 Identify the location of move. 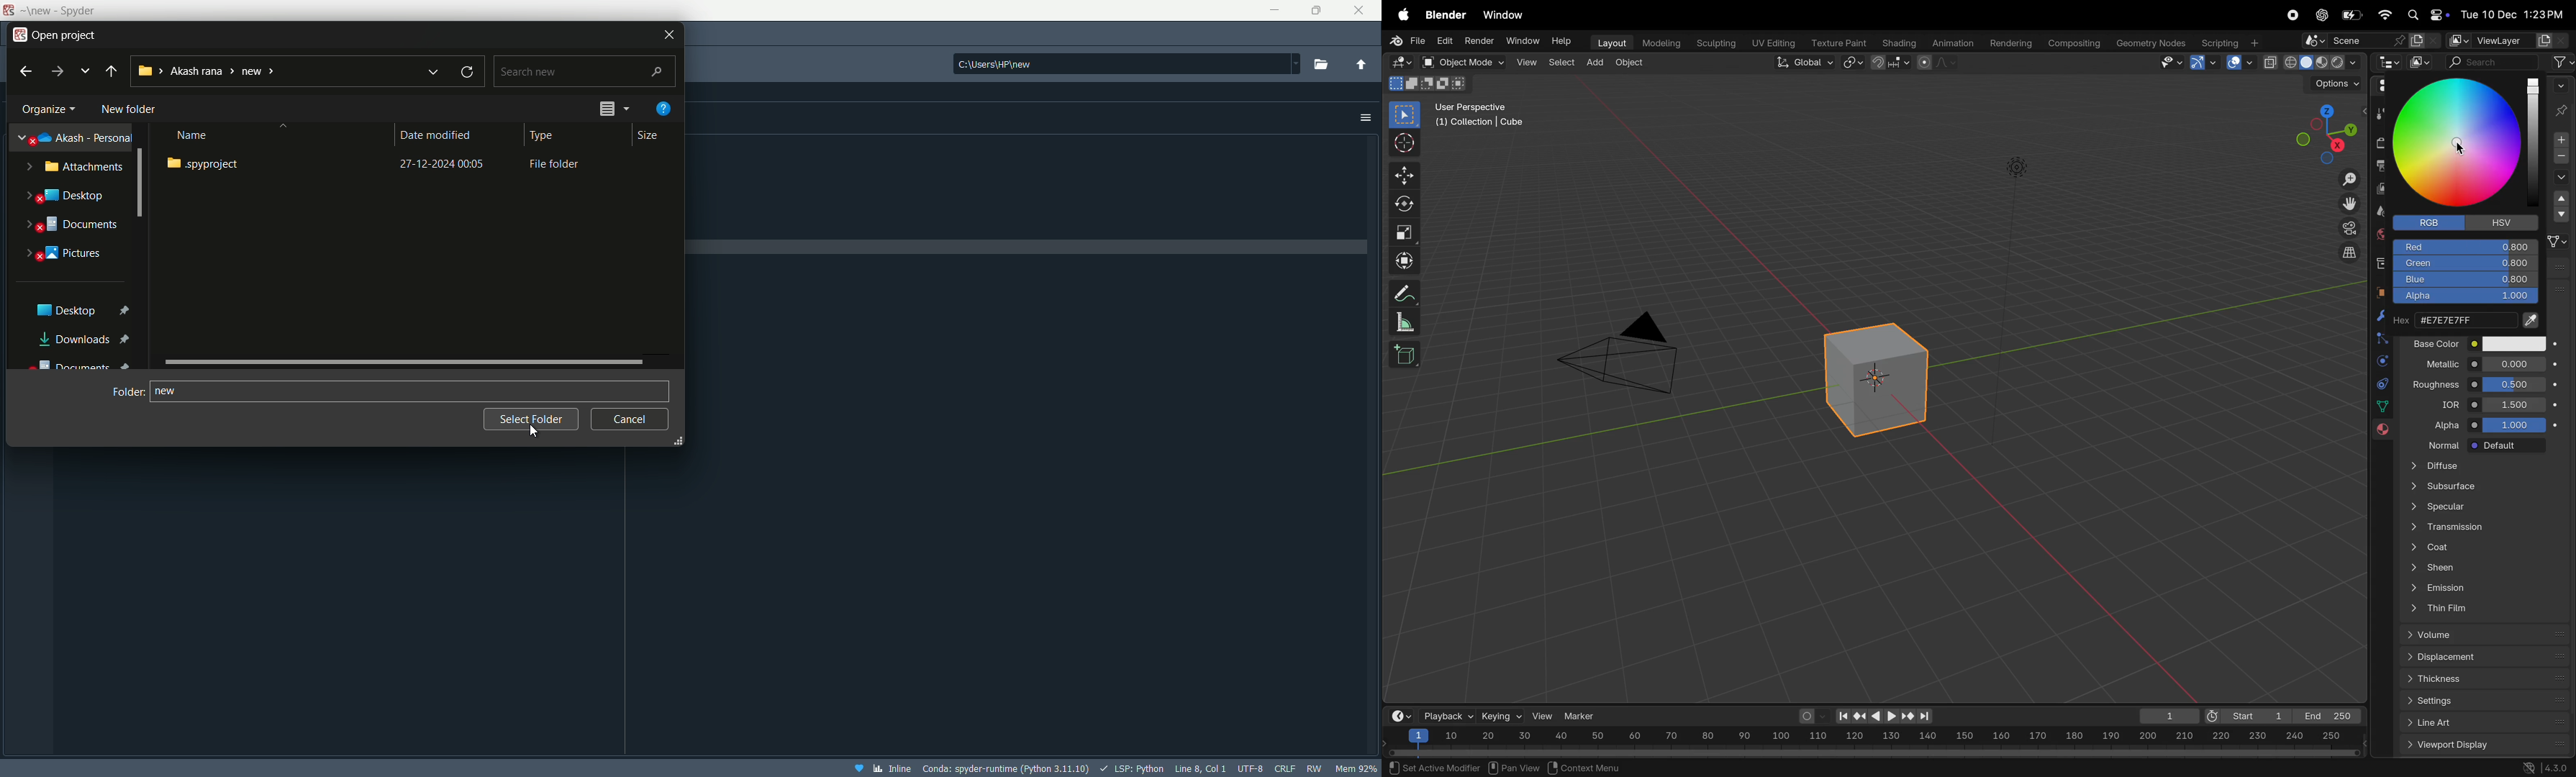
(1403, 176).